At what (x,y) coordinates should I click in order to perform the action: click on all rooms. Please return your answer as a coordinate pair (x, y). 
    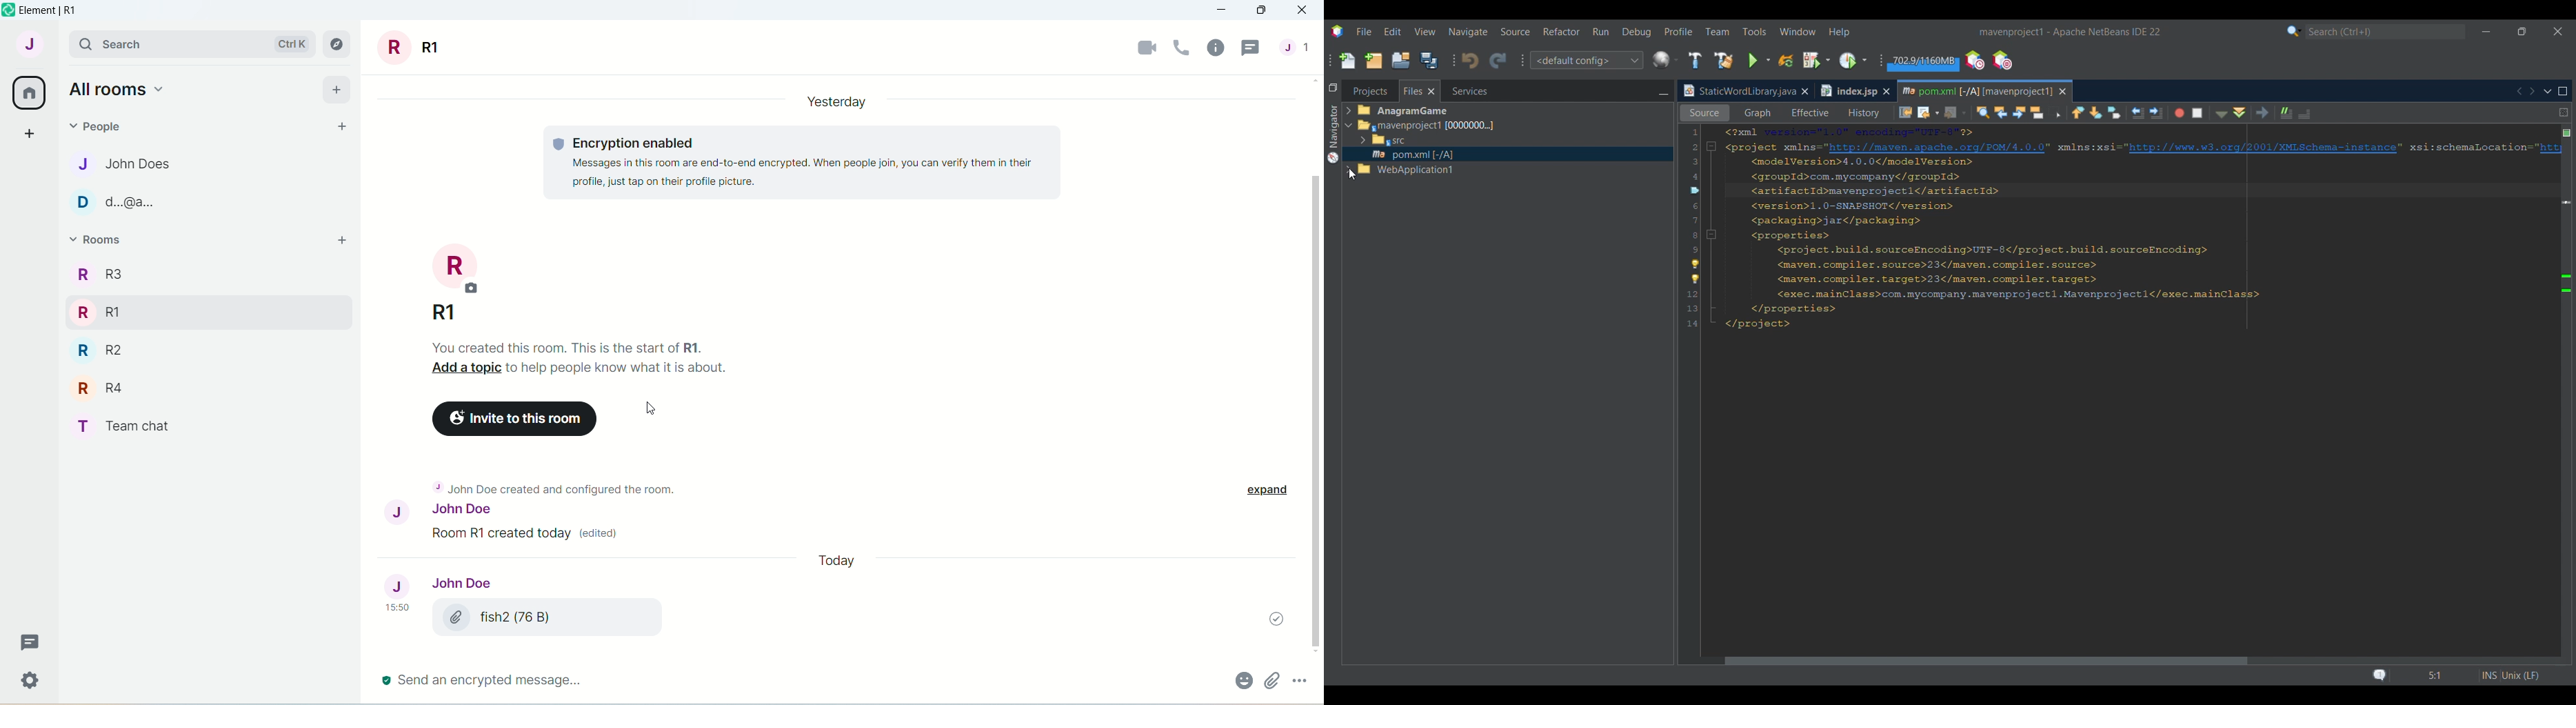
    Looking at the image, I should click on (30, 94).